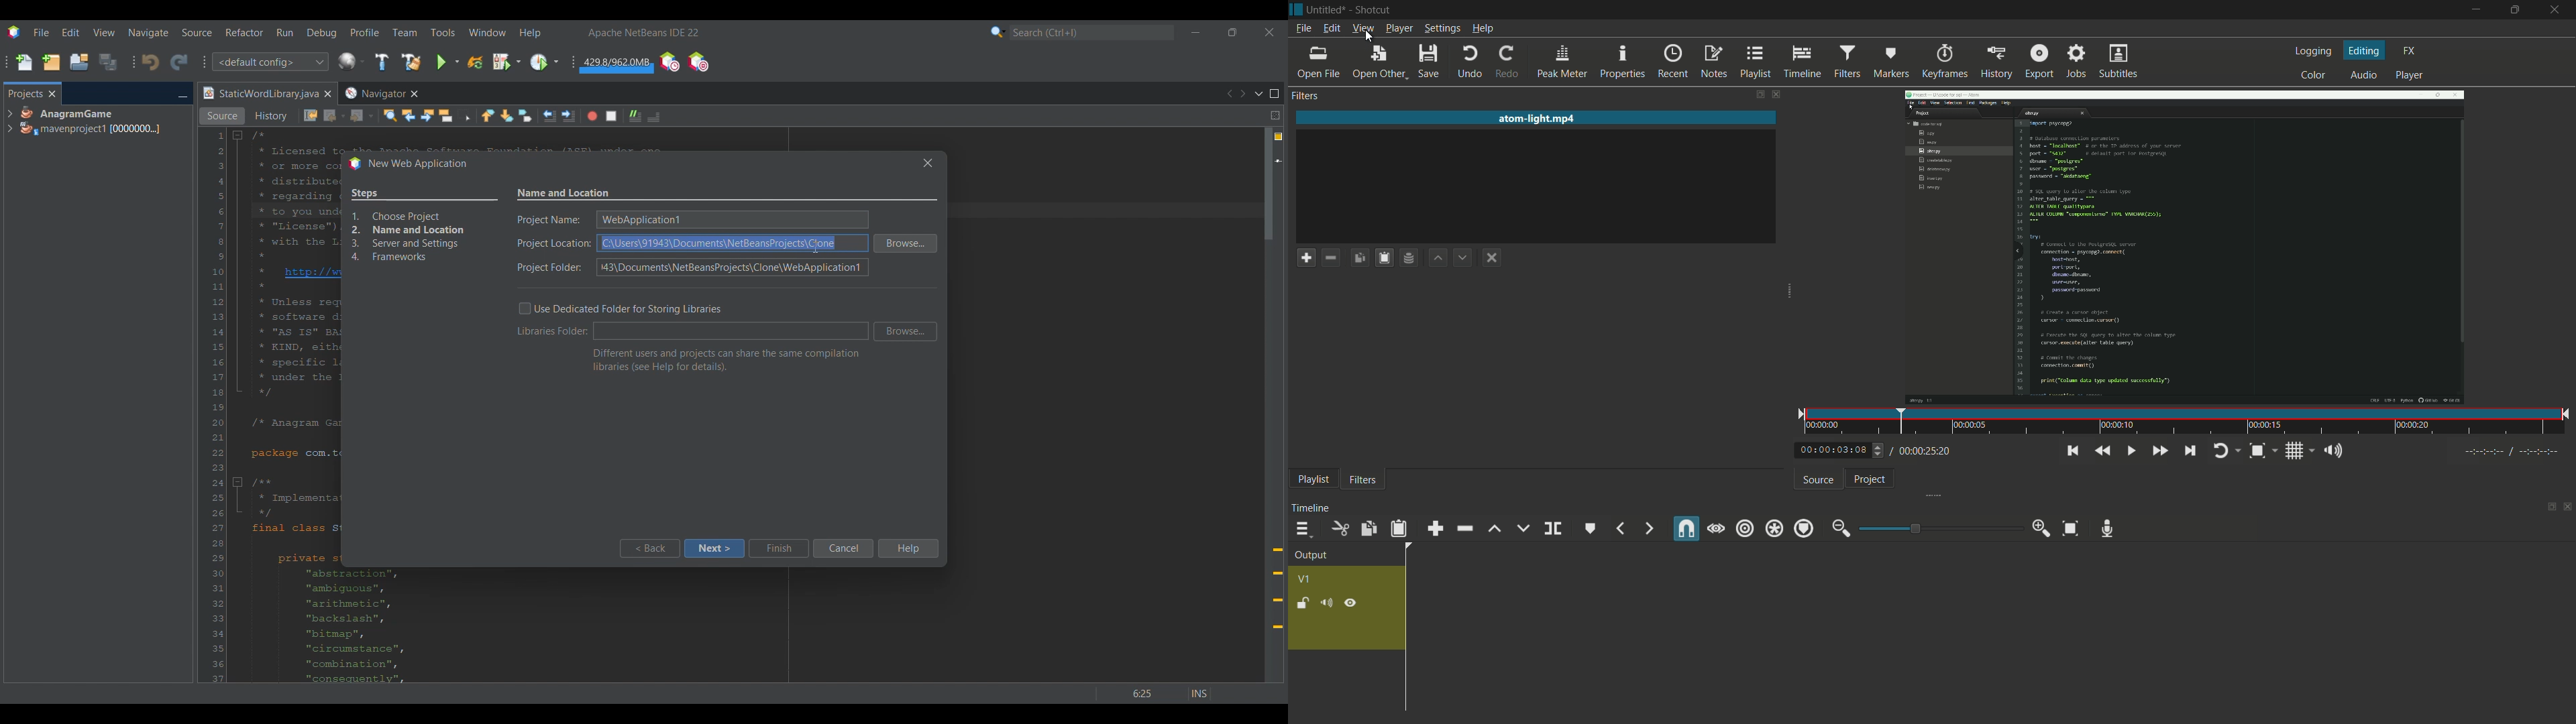 The width and height of the screenshot is (2576, 728). Describe the element at coordinates (568, 116) in the screenshot. I see `Shift line right` at that location.